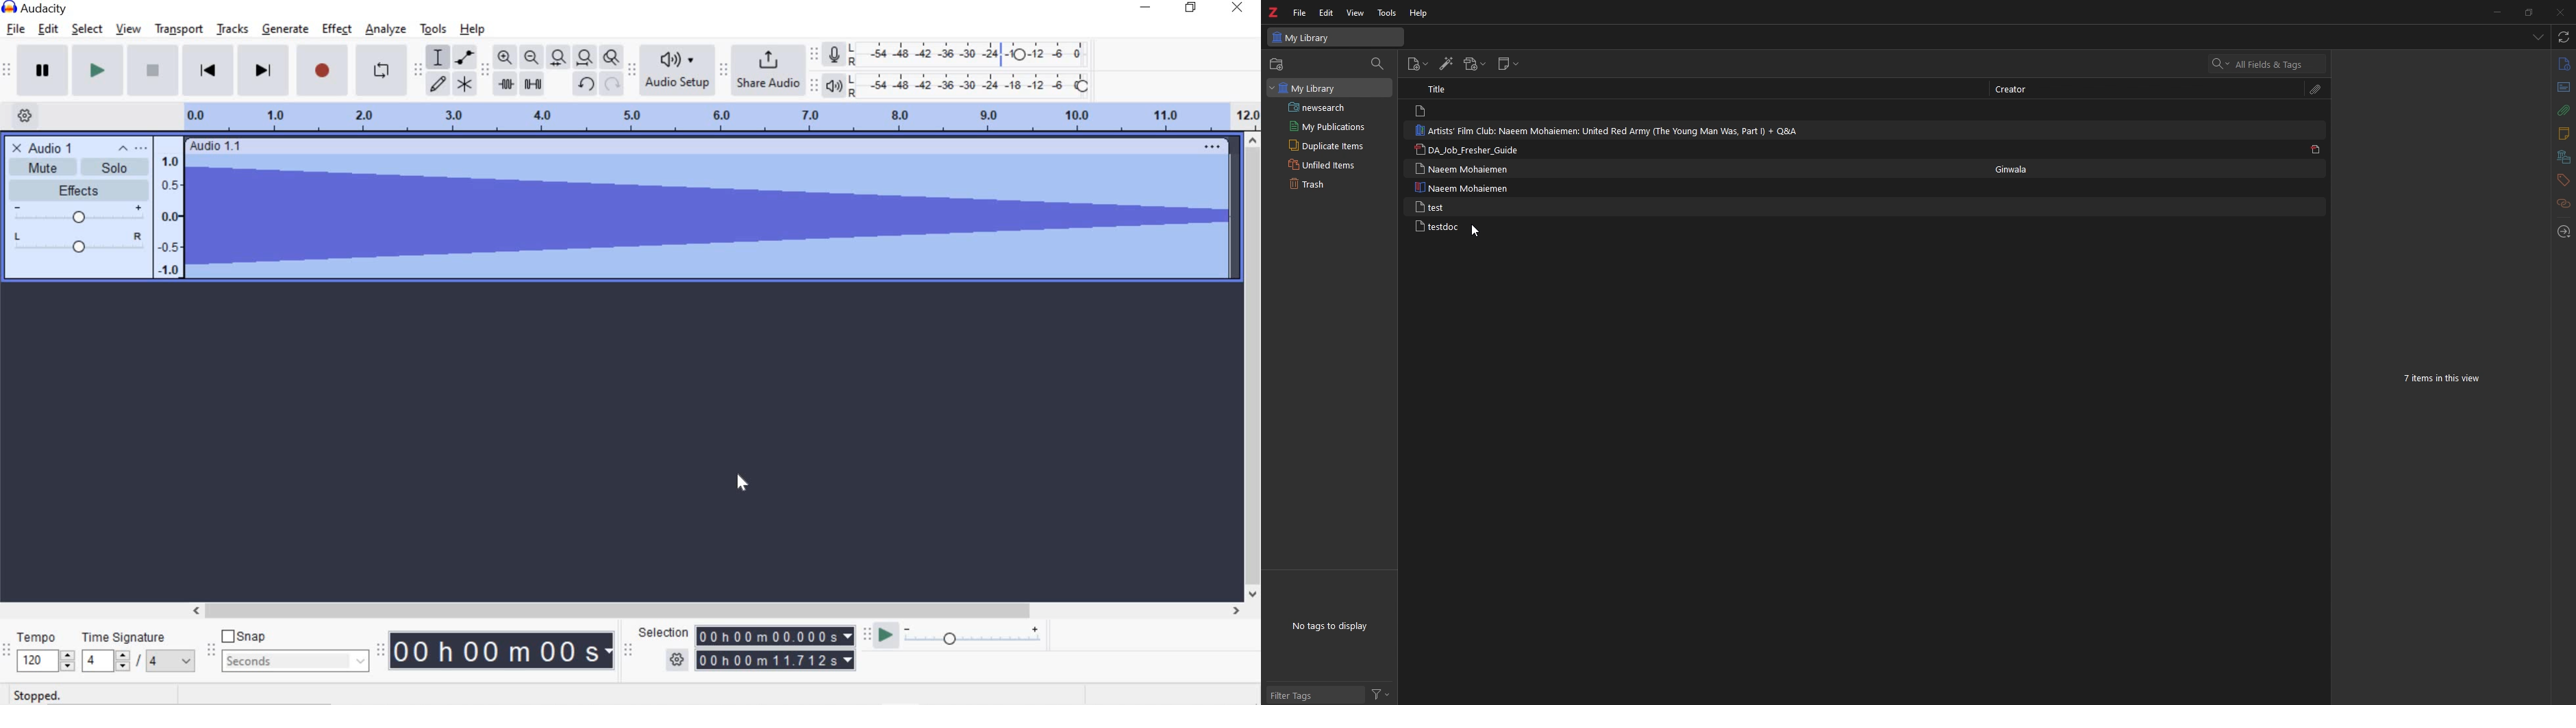 This screenshot has width=2576, height=728. I want to click on attachment, so click(2318, 90).